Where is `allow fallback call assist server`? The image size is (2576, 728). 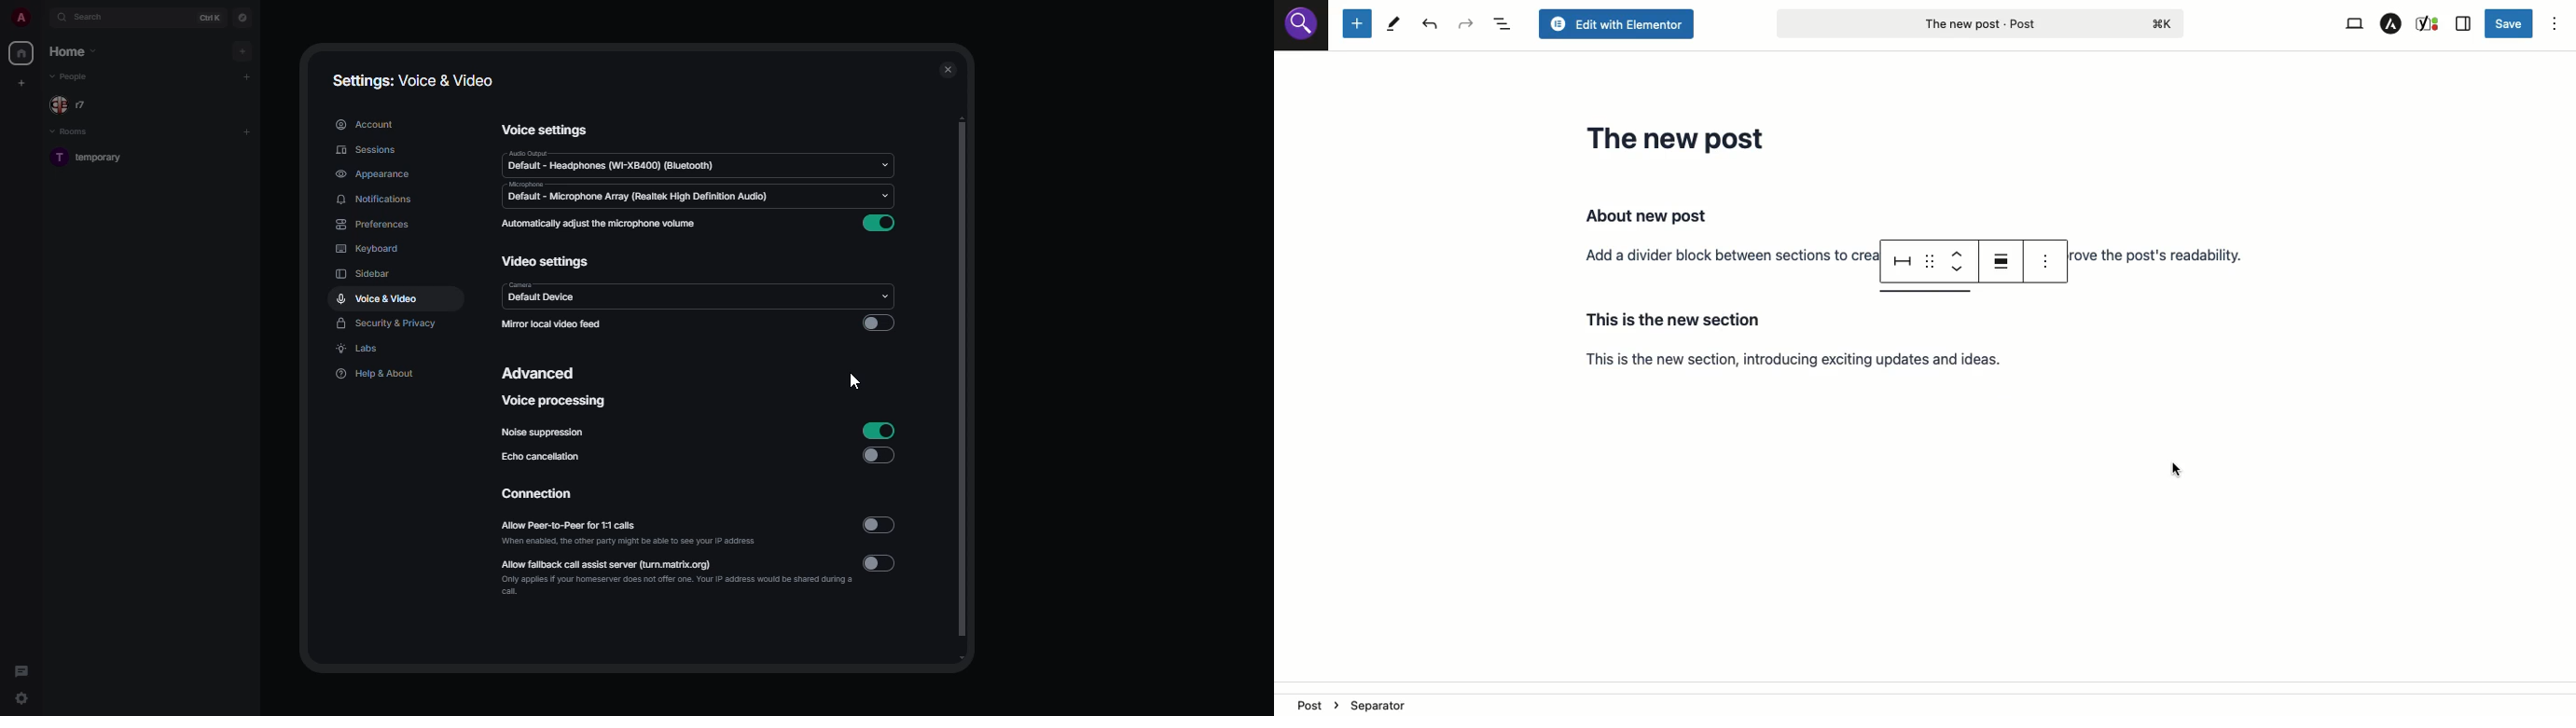 allow fallback call assist server is located at coordinates (676, 576).